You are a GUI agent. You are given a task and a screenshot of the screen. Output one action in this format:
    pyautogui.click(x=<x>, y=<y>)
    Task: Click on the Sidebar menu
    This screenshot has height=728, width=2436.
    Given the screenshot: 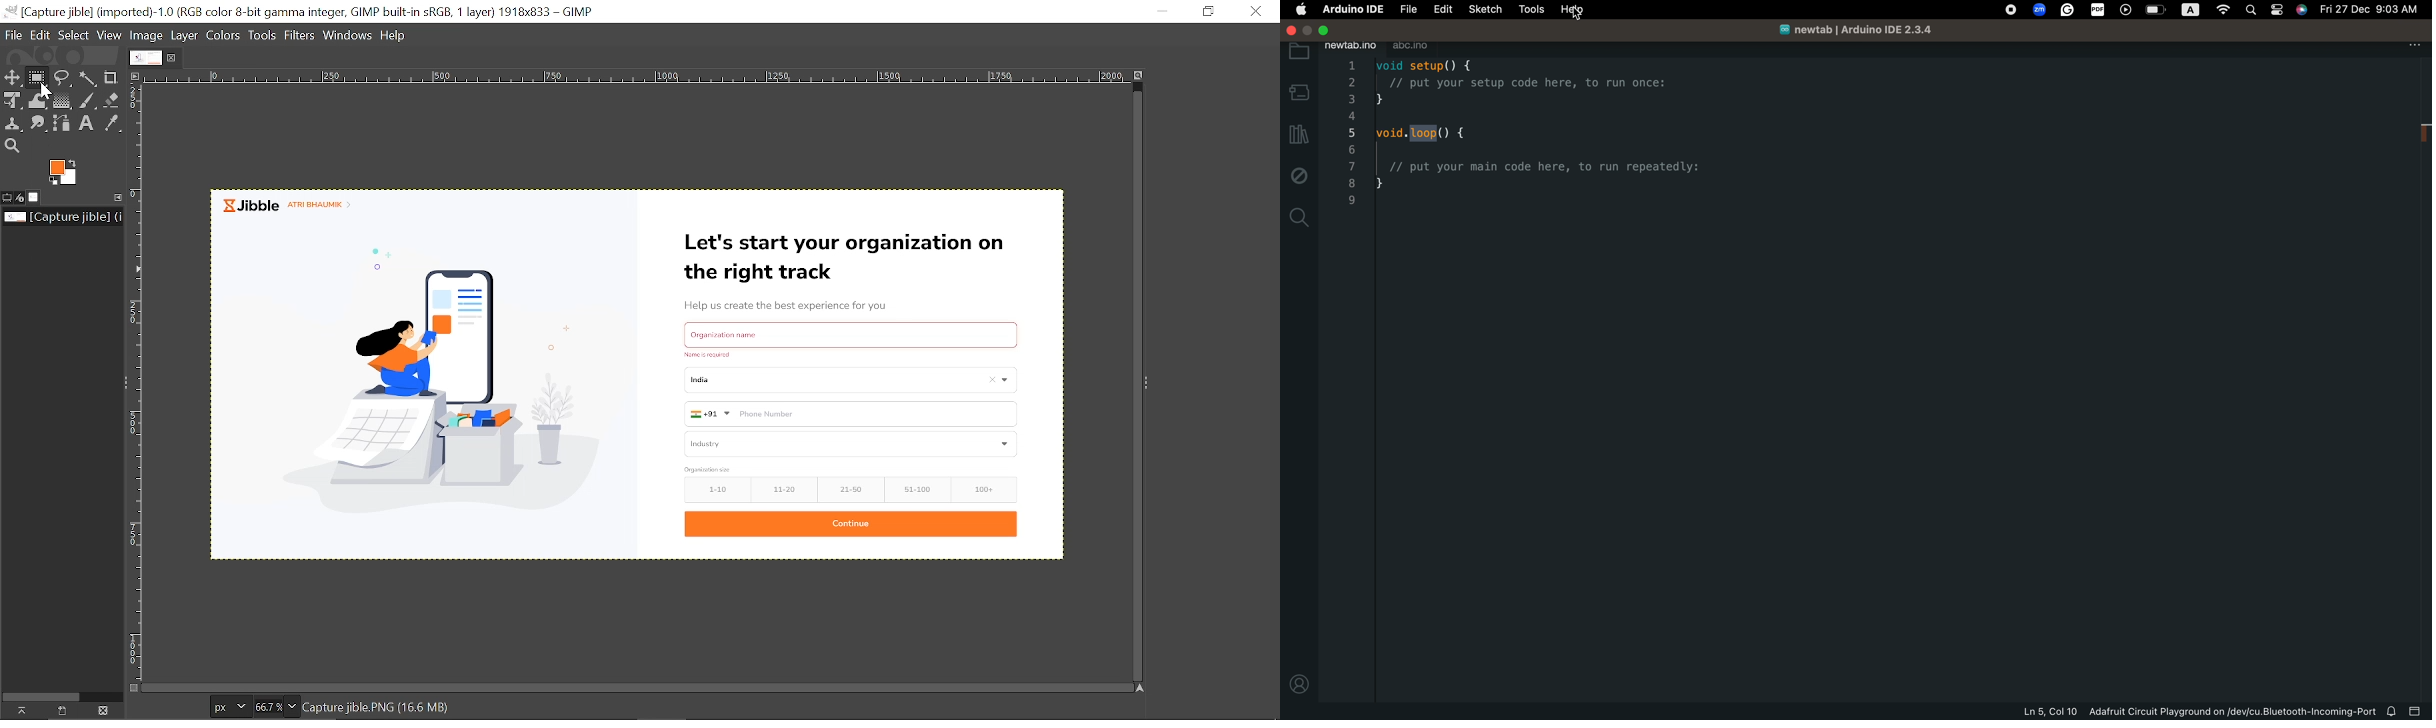 What is the action you would take?
    pyautogui.click(x=1156, y=386)
    